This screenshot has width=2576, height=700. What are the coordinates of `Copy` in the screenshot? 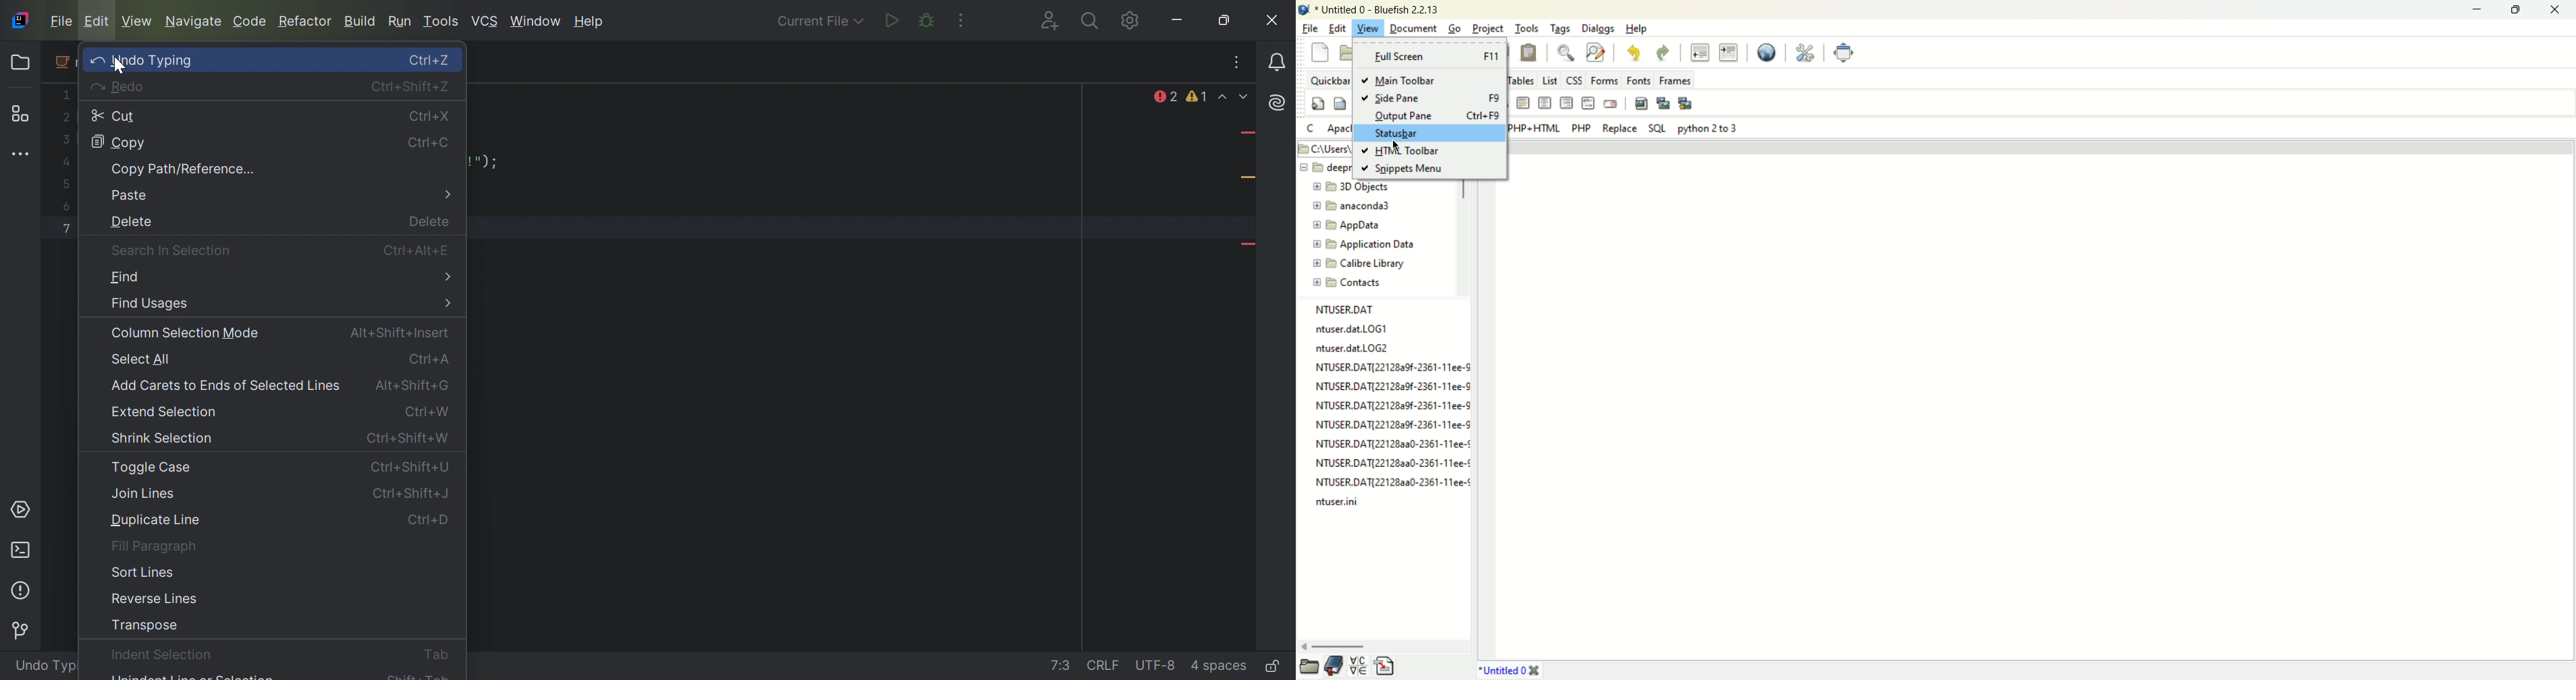 It's located at (118, 144).